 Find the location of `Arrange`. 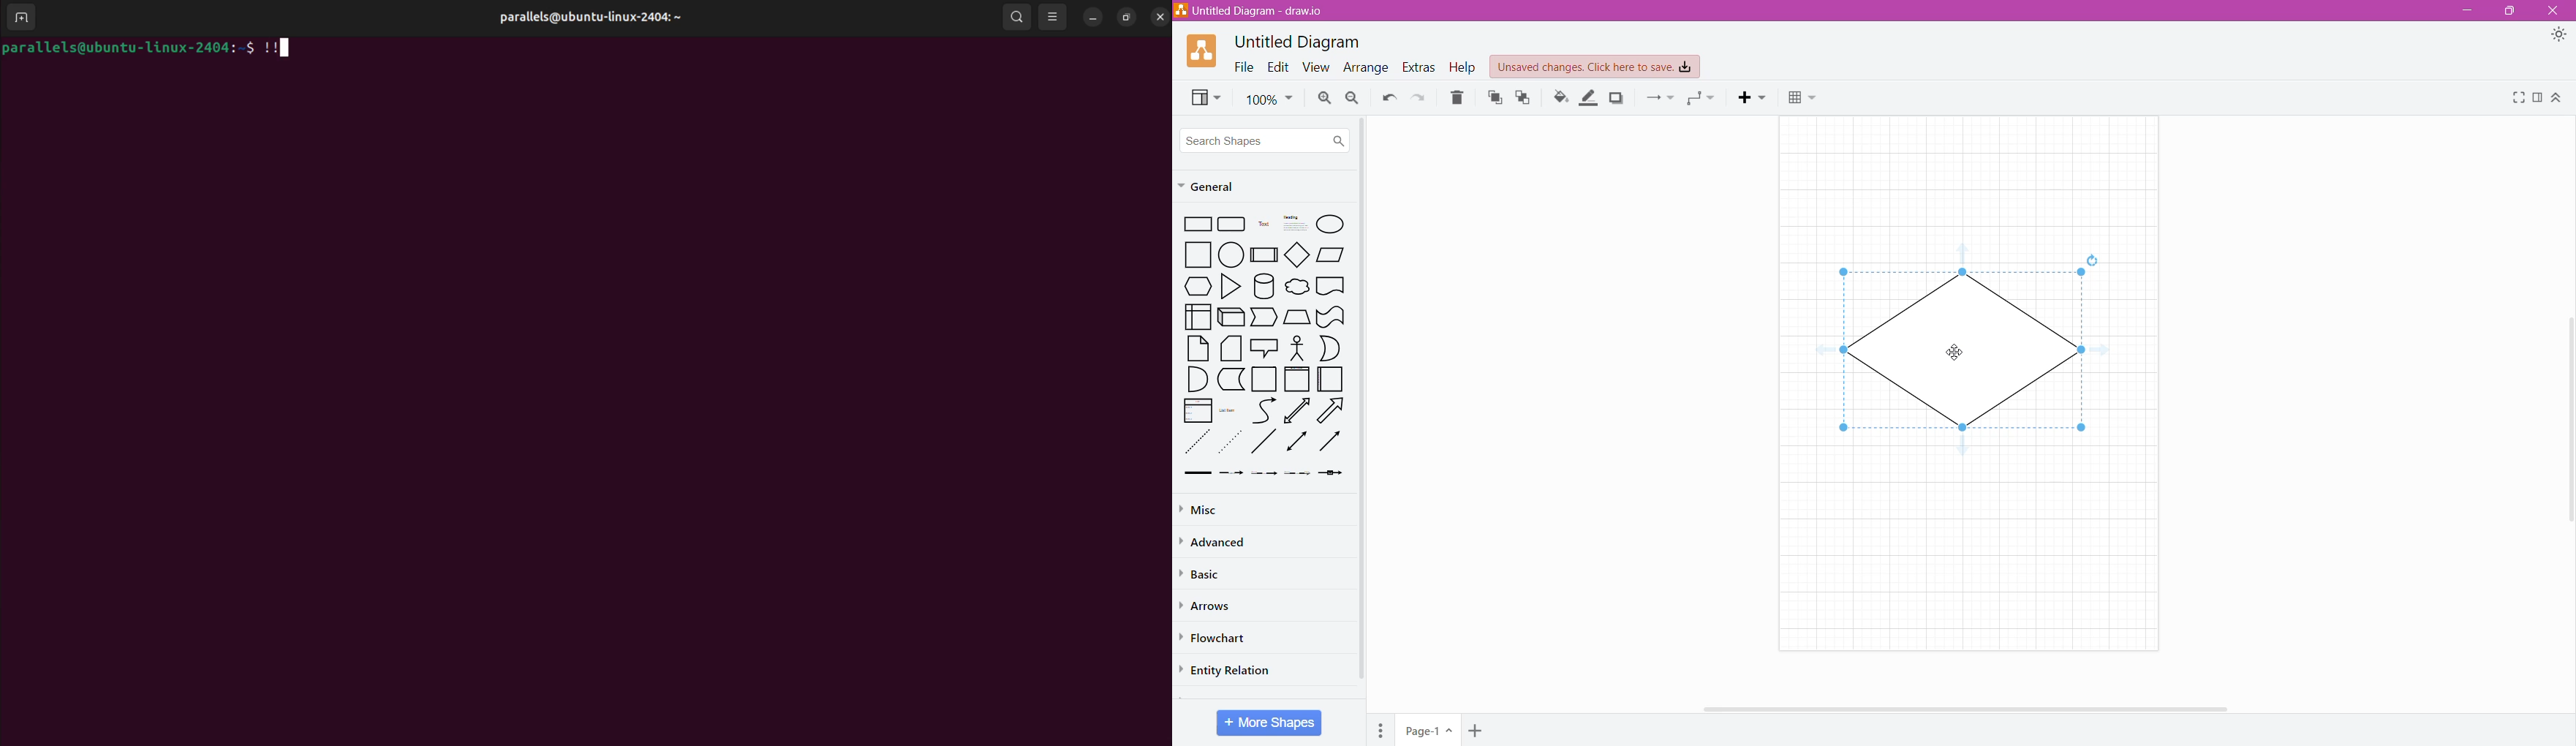

Arrange is located at coordinates (1366, 69).